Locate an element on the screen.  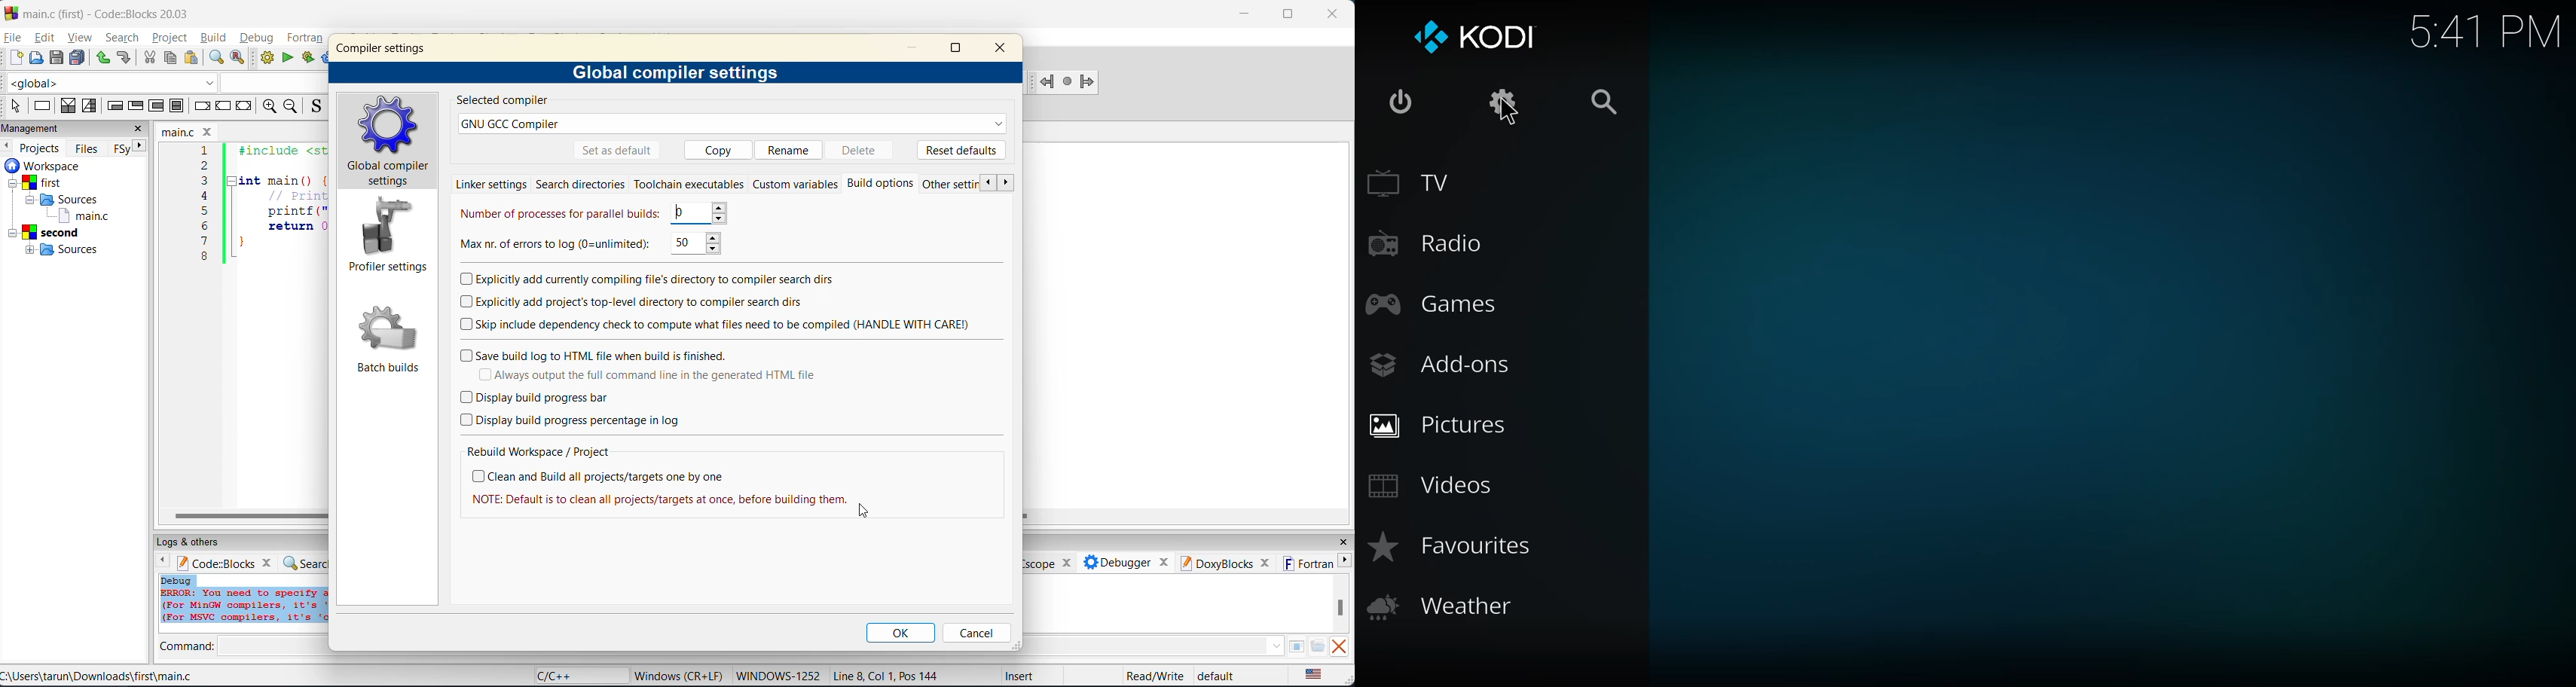
exit-condition loop is located at coordinates (138, 105).